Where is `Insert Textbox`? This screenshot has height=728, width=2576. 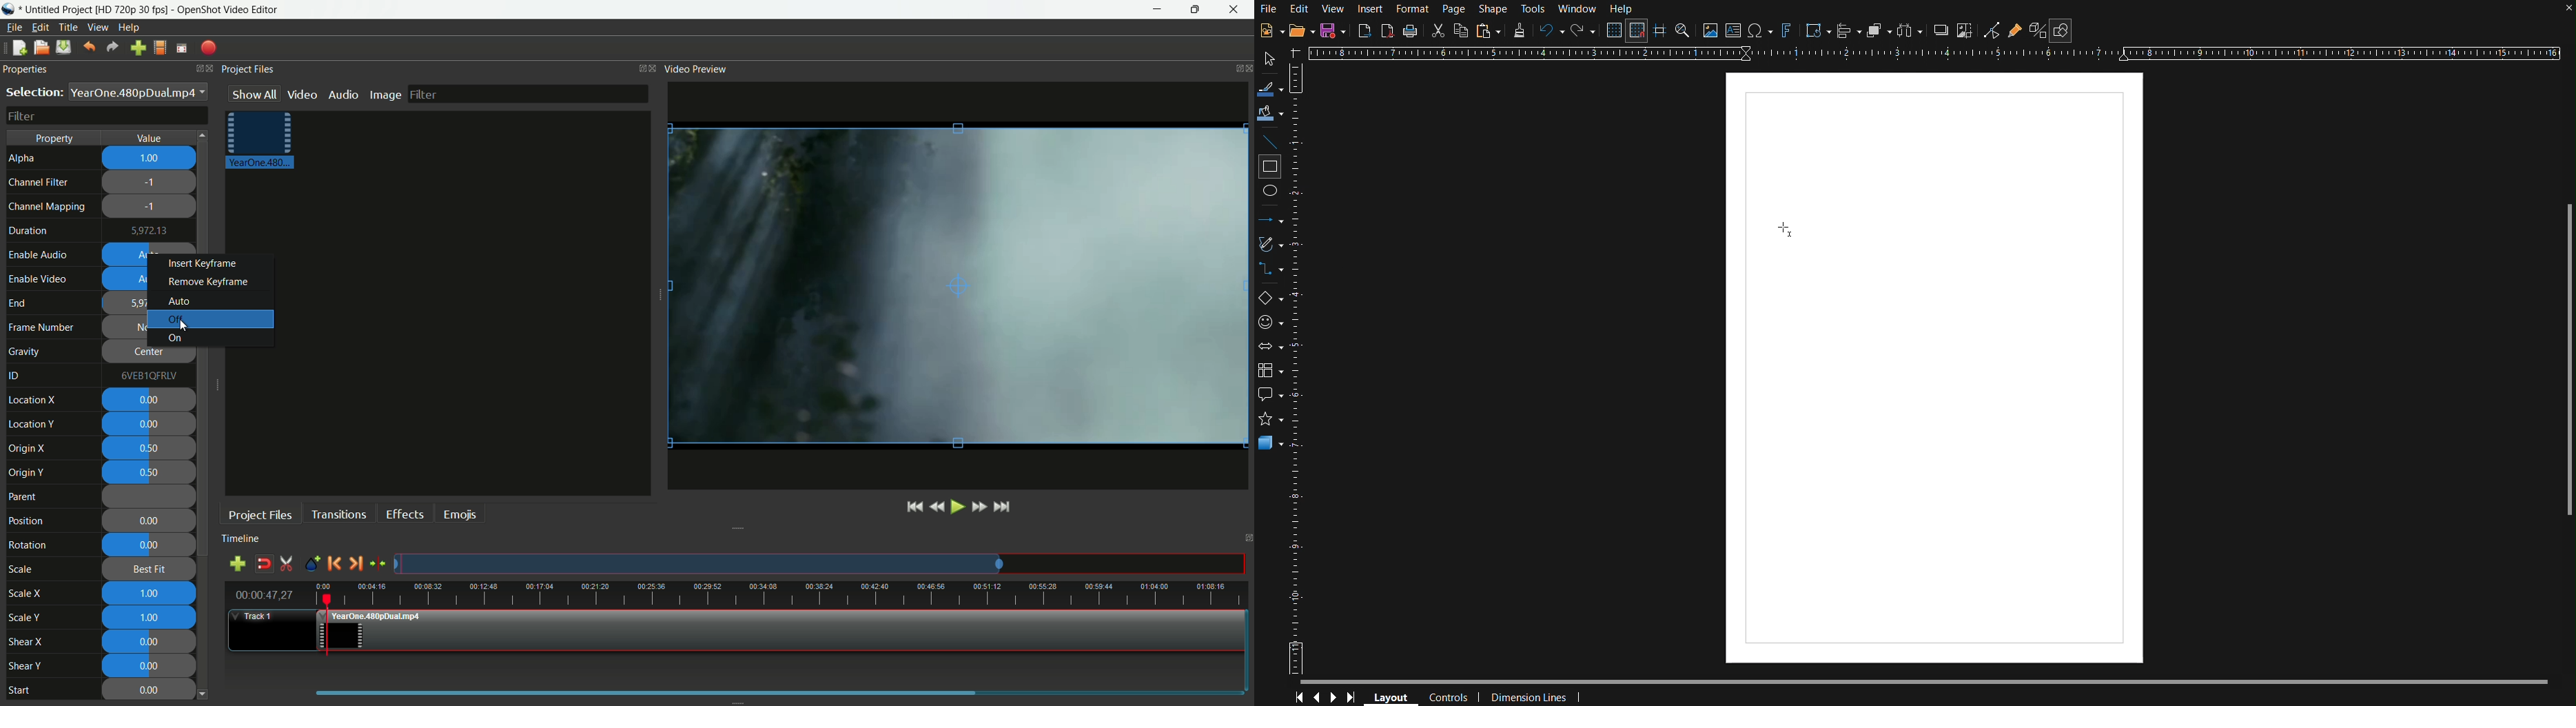 Insert Textbox is located at coordinates (1734, 30).